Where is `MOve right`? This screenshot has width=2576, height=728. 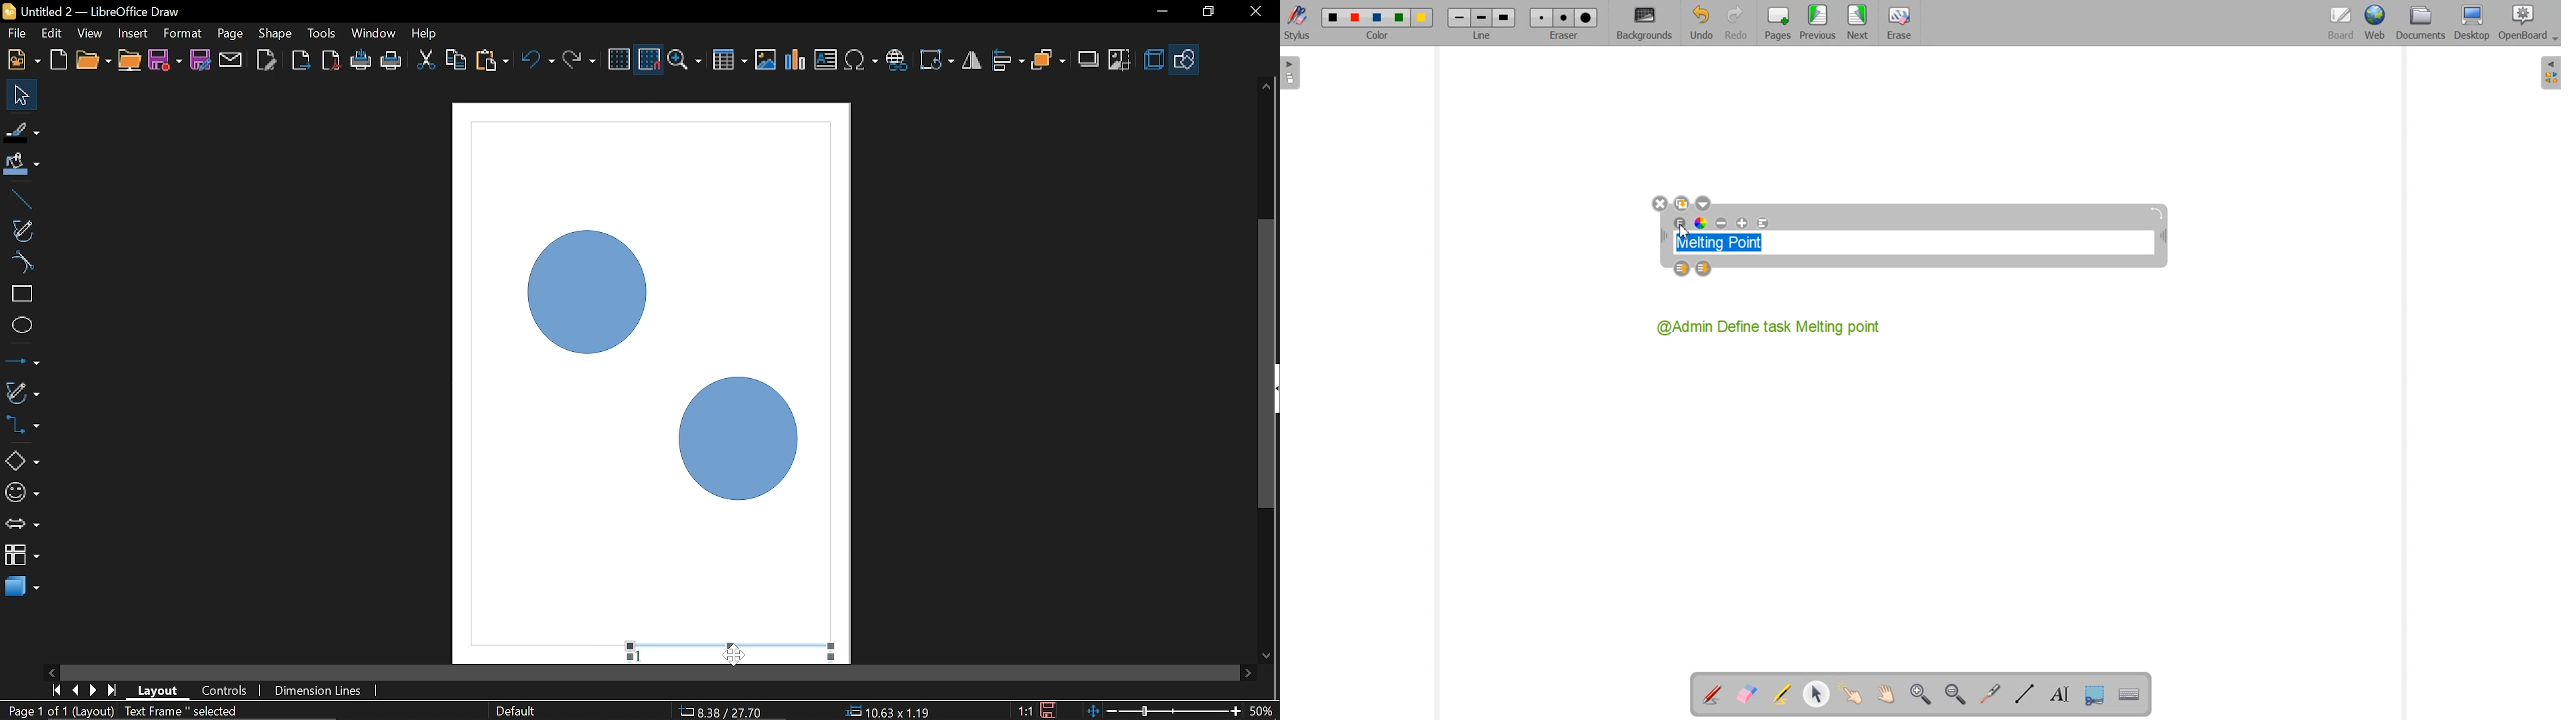
MOve right is located at coordinates (1248, 672).